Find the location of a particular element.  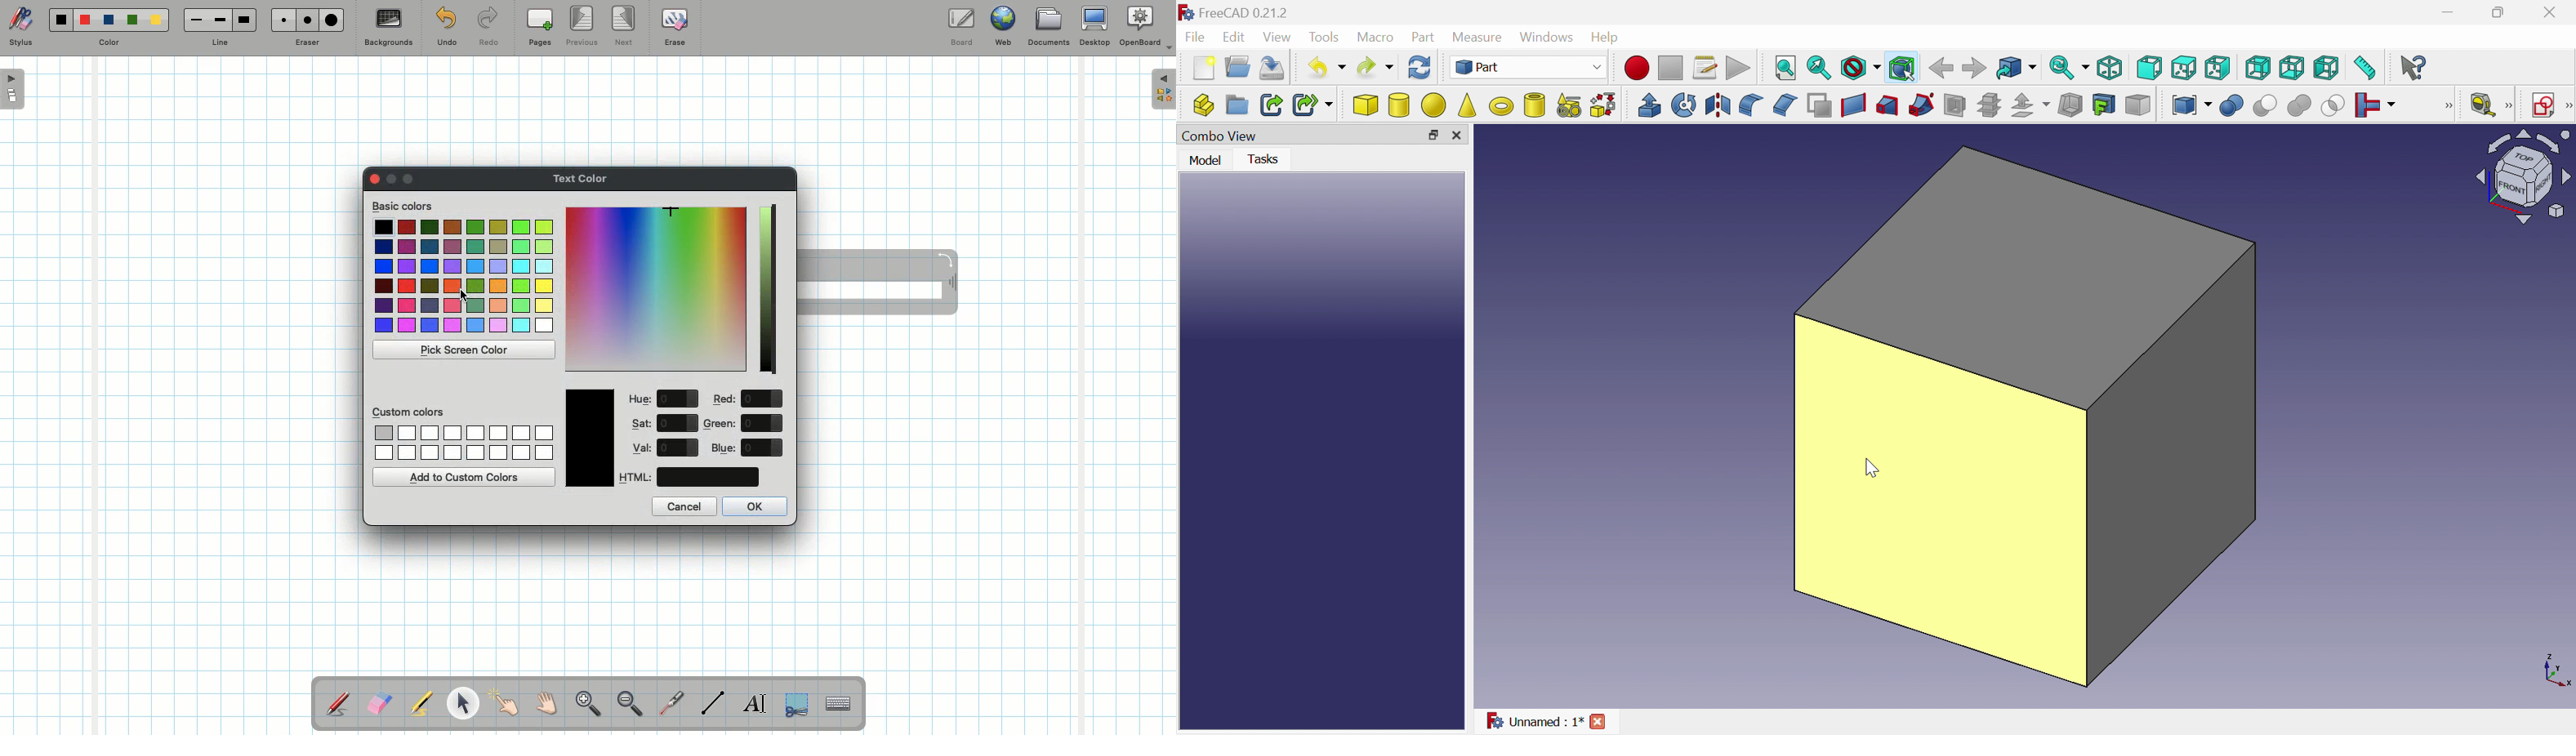

Fit all is located at coordinates (1784, 69).